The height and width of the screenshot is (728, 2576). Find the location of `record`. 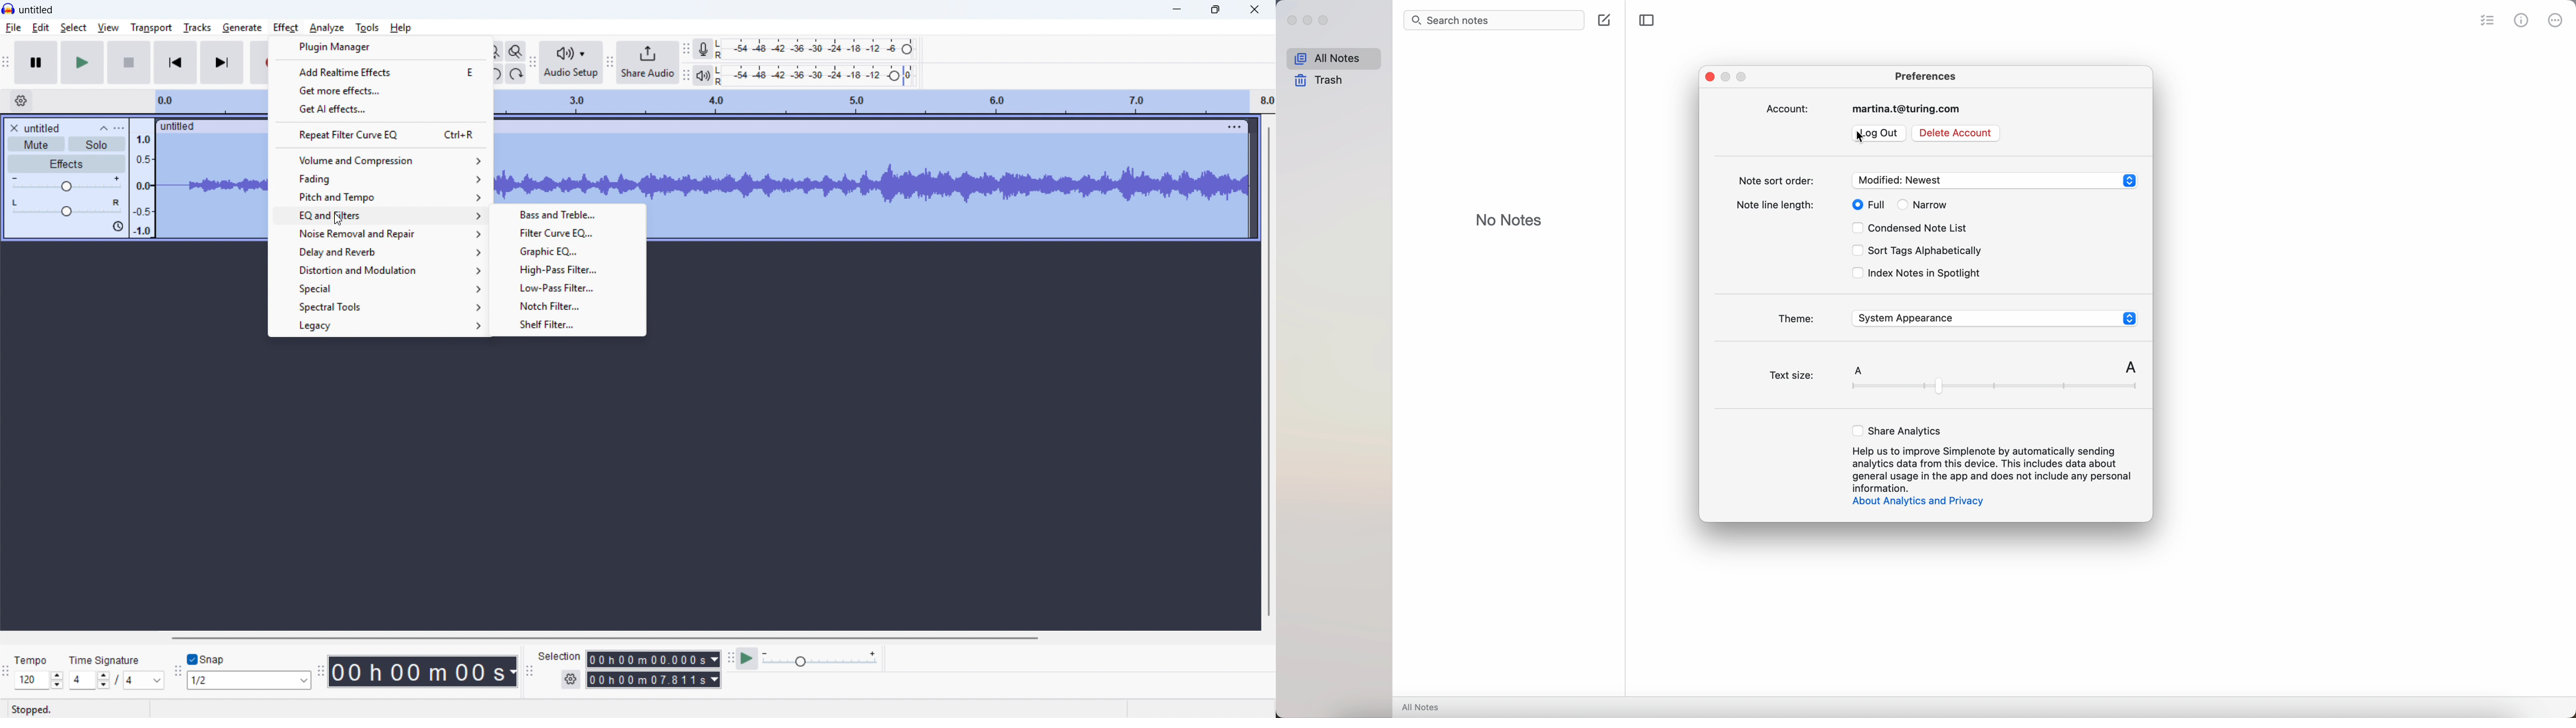

record is located at coordinates (260, 63).